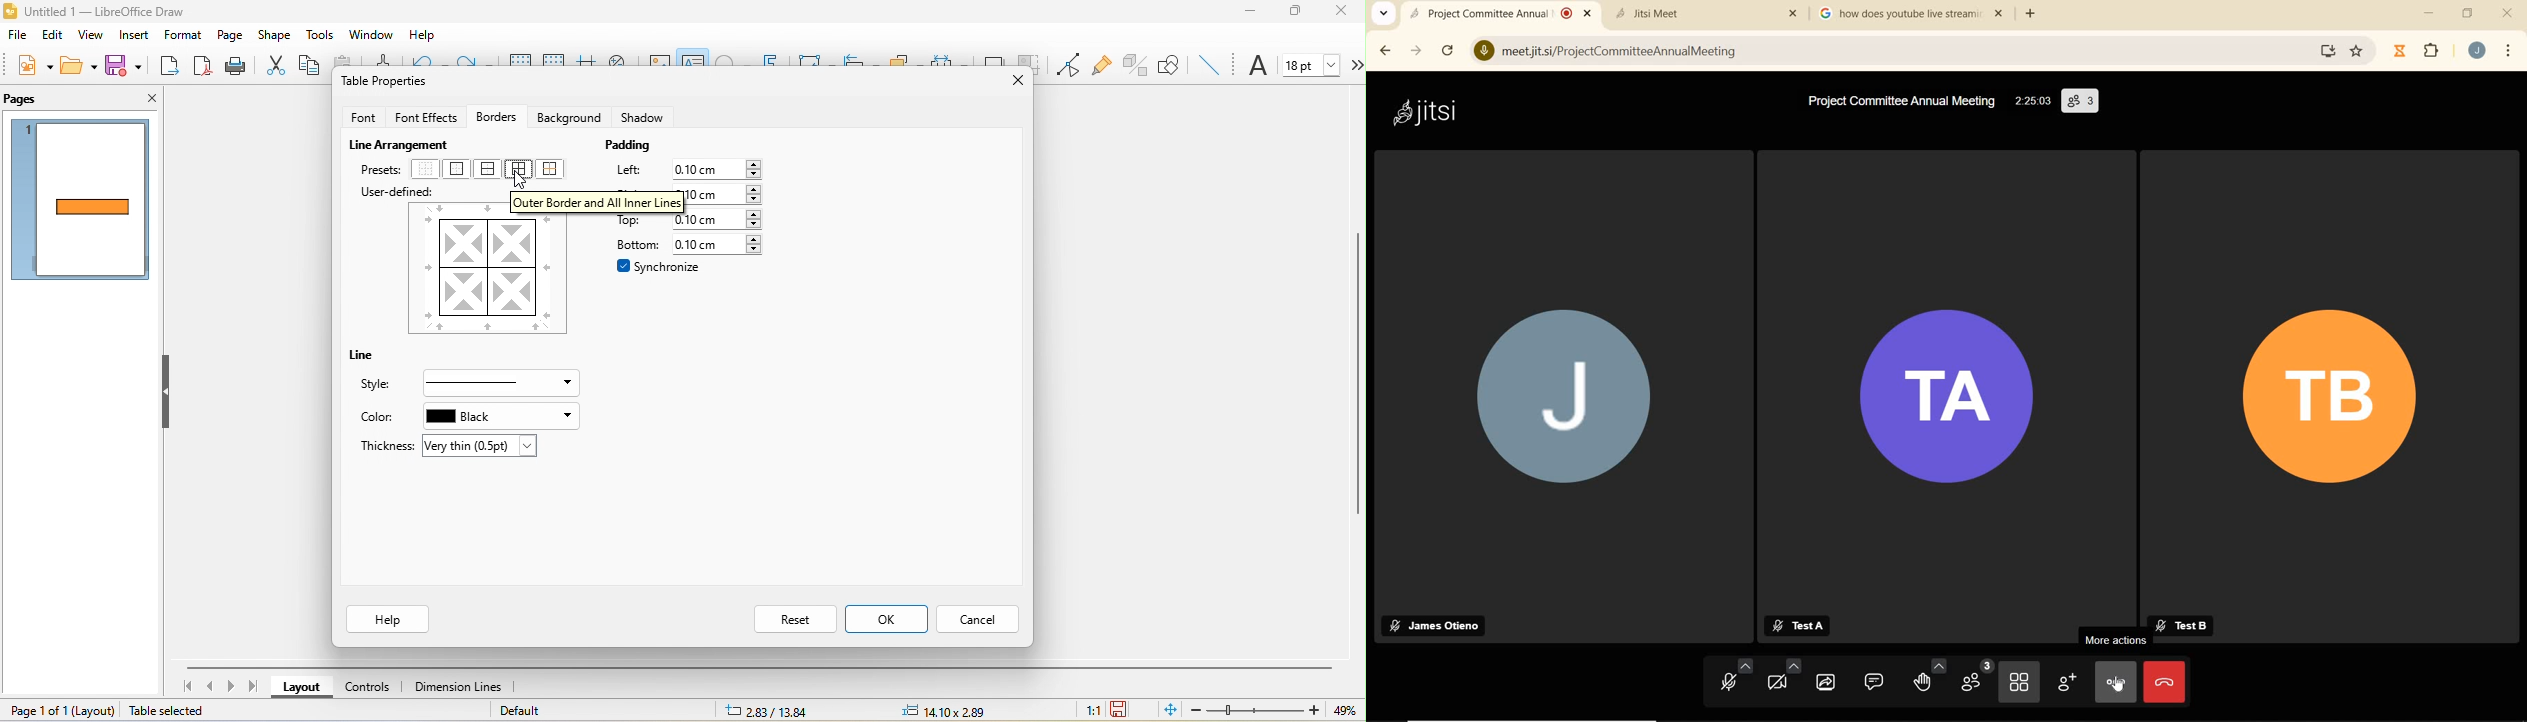  I want to click on controls, so click(371, 685).